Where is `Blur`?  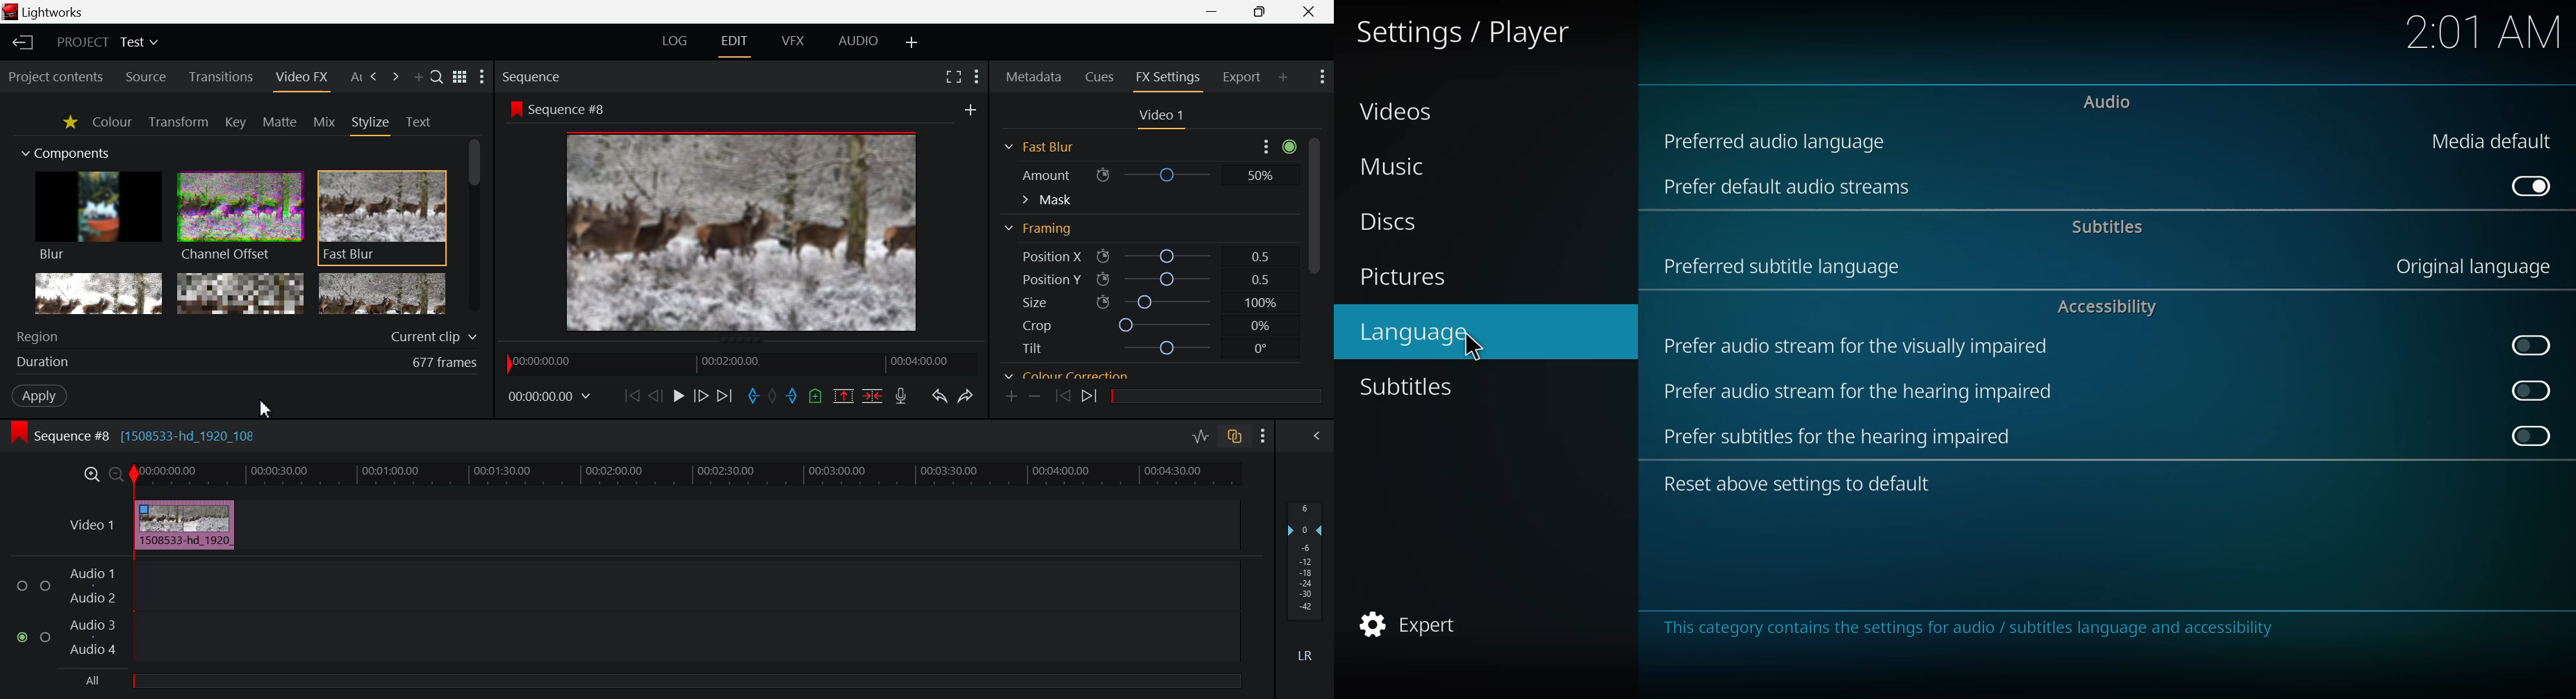
Blur is located at coordinates (99, 217).